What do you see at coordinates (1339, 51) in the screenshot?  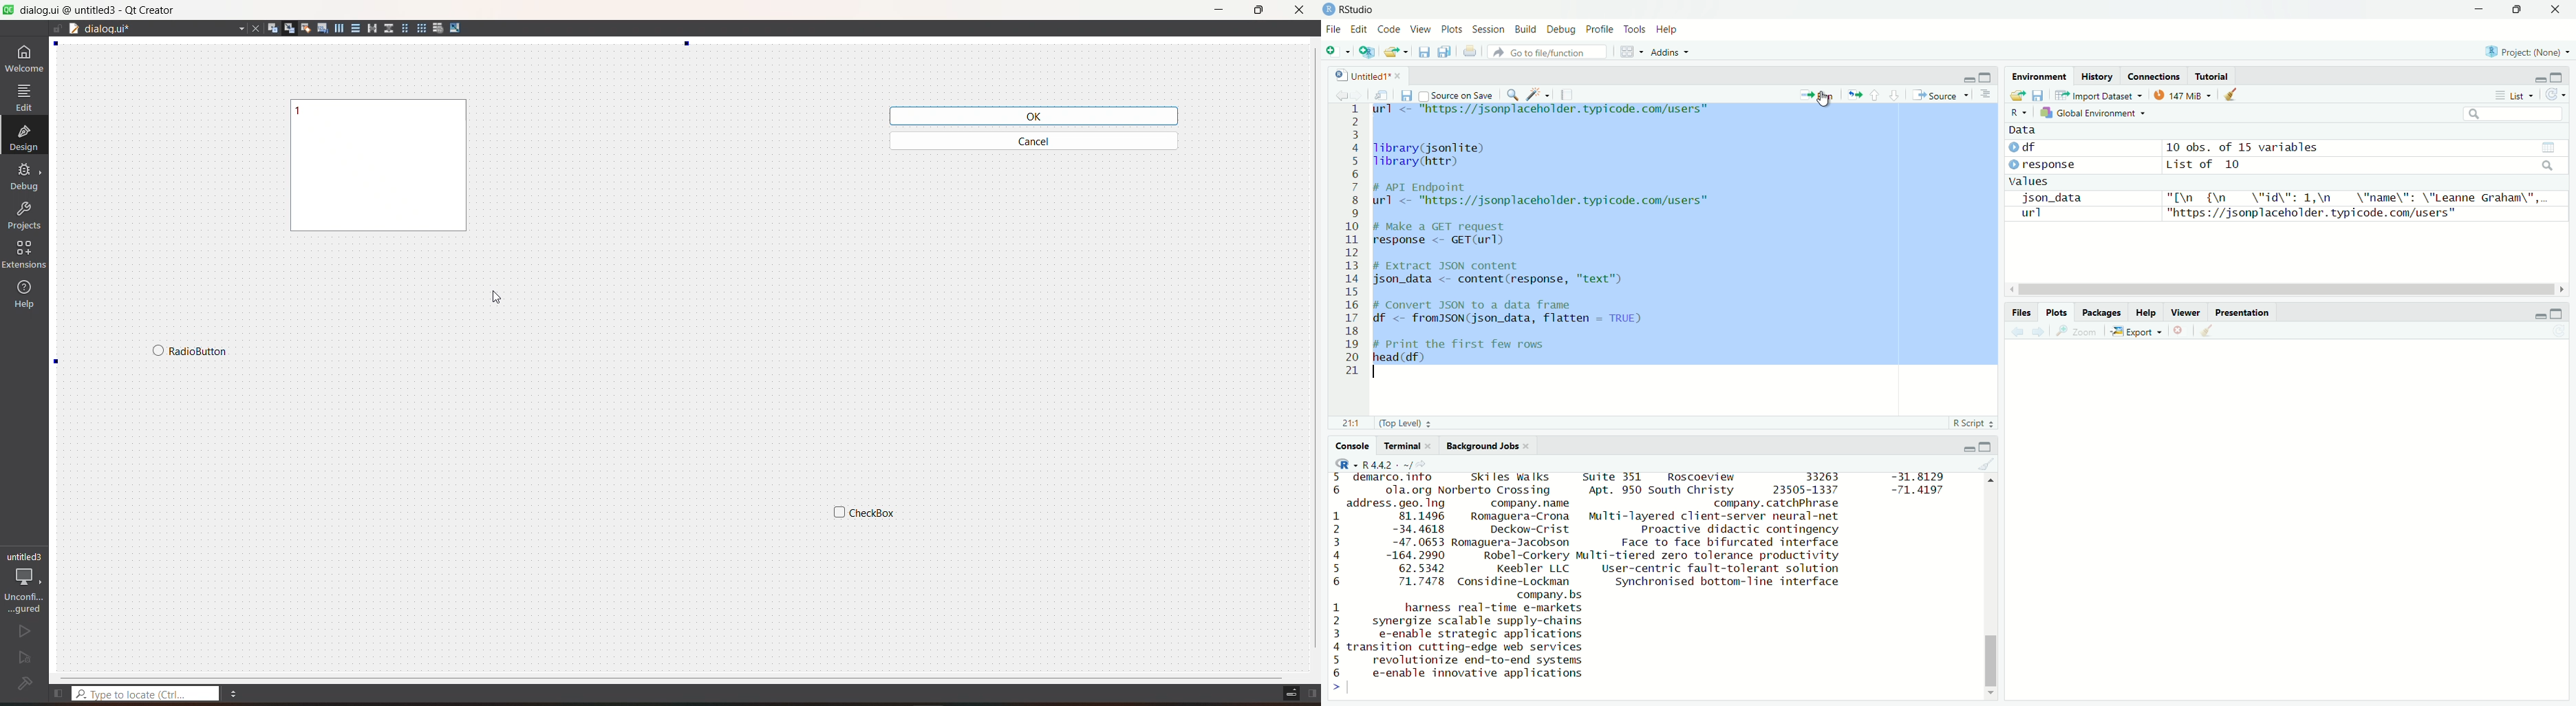 I see `New file` at bounding box center [1339, 51].